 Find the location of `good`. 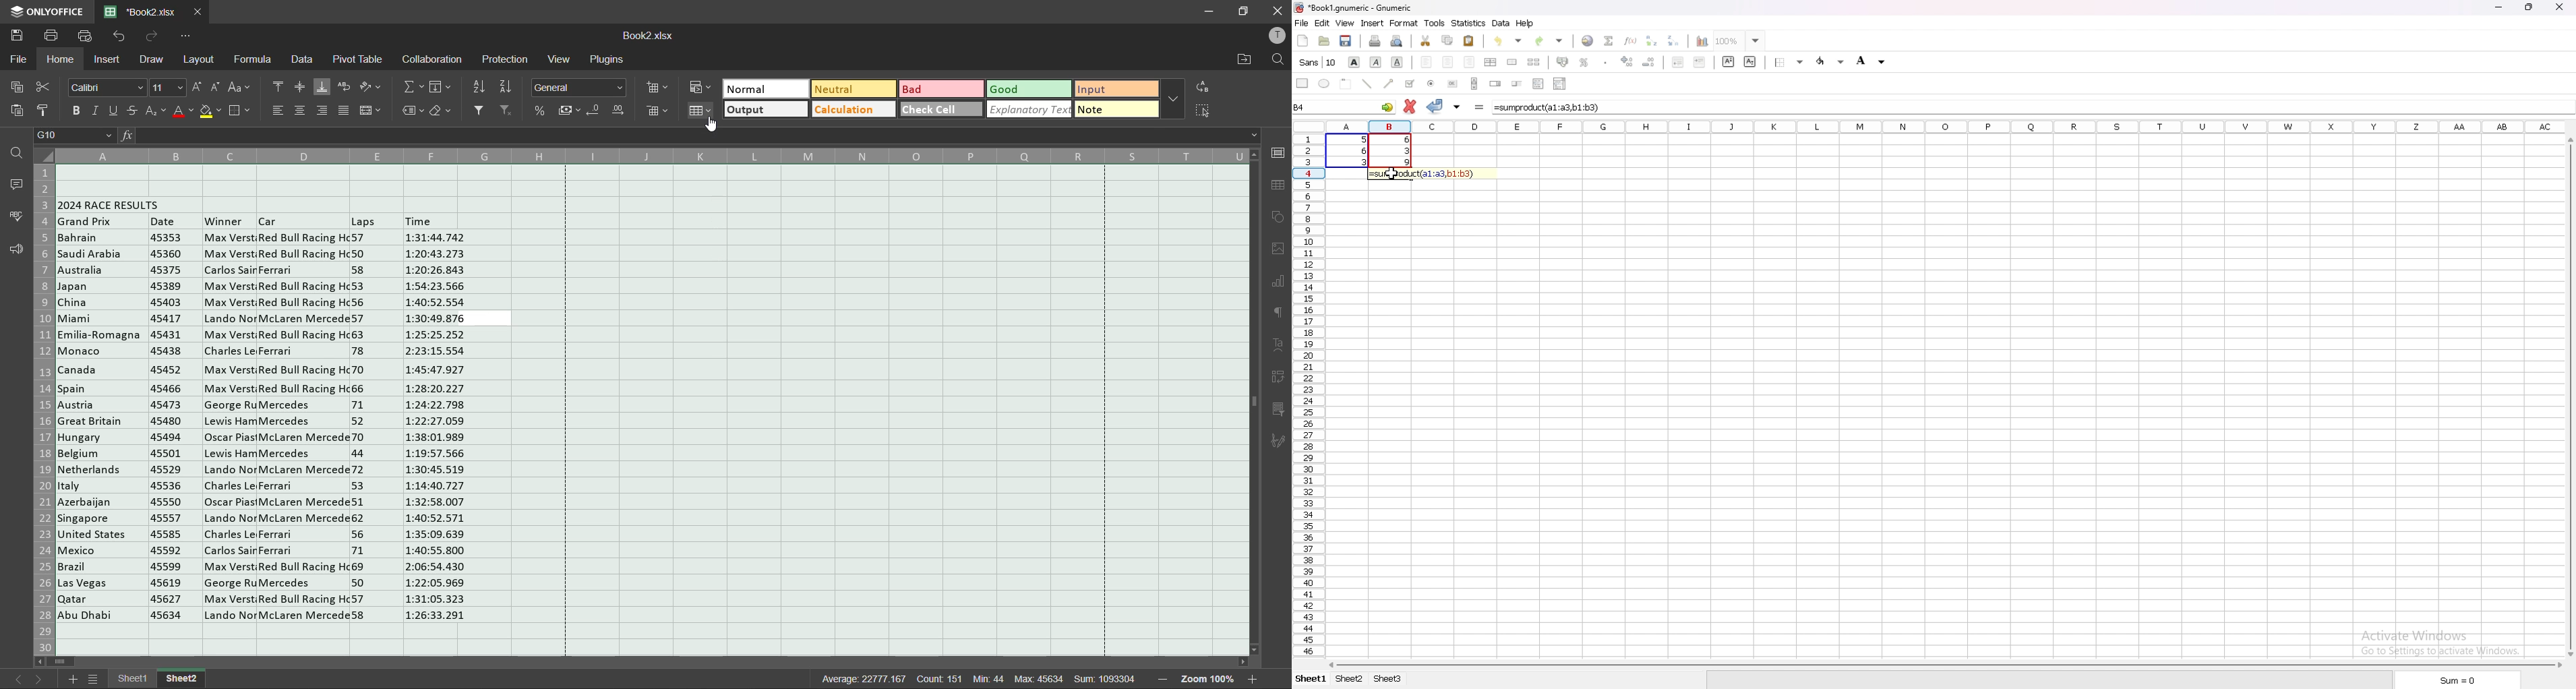

good is located at coordinates (1029, 89).